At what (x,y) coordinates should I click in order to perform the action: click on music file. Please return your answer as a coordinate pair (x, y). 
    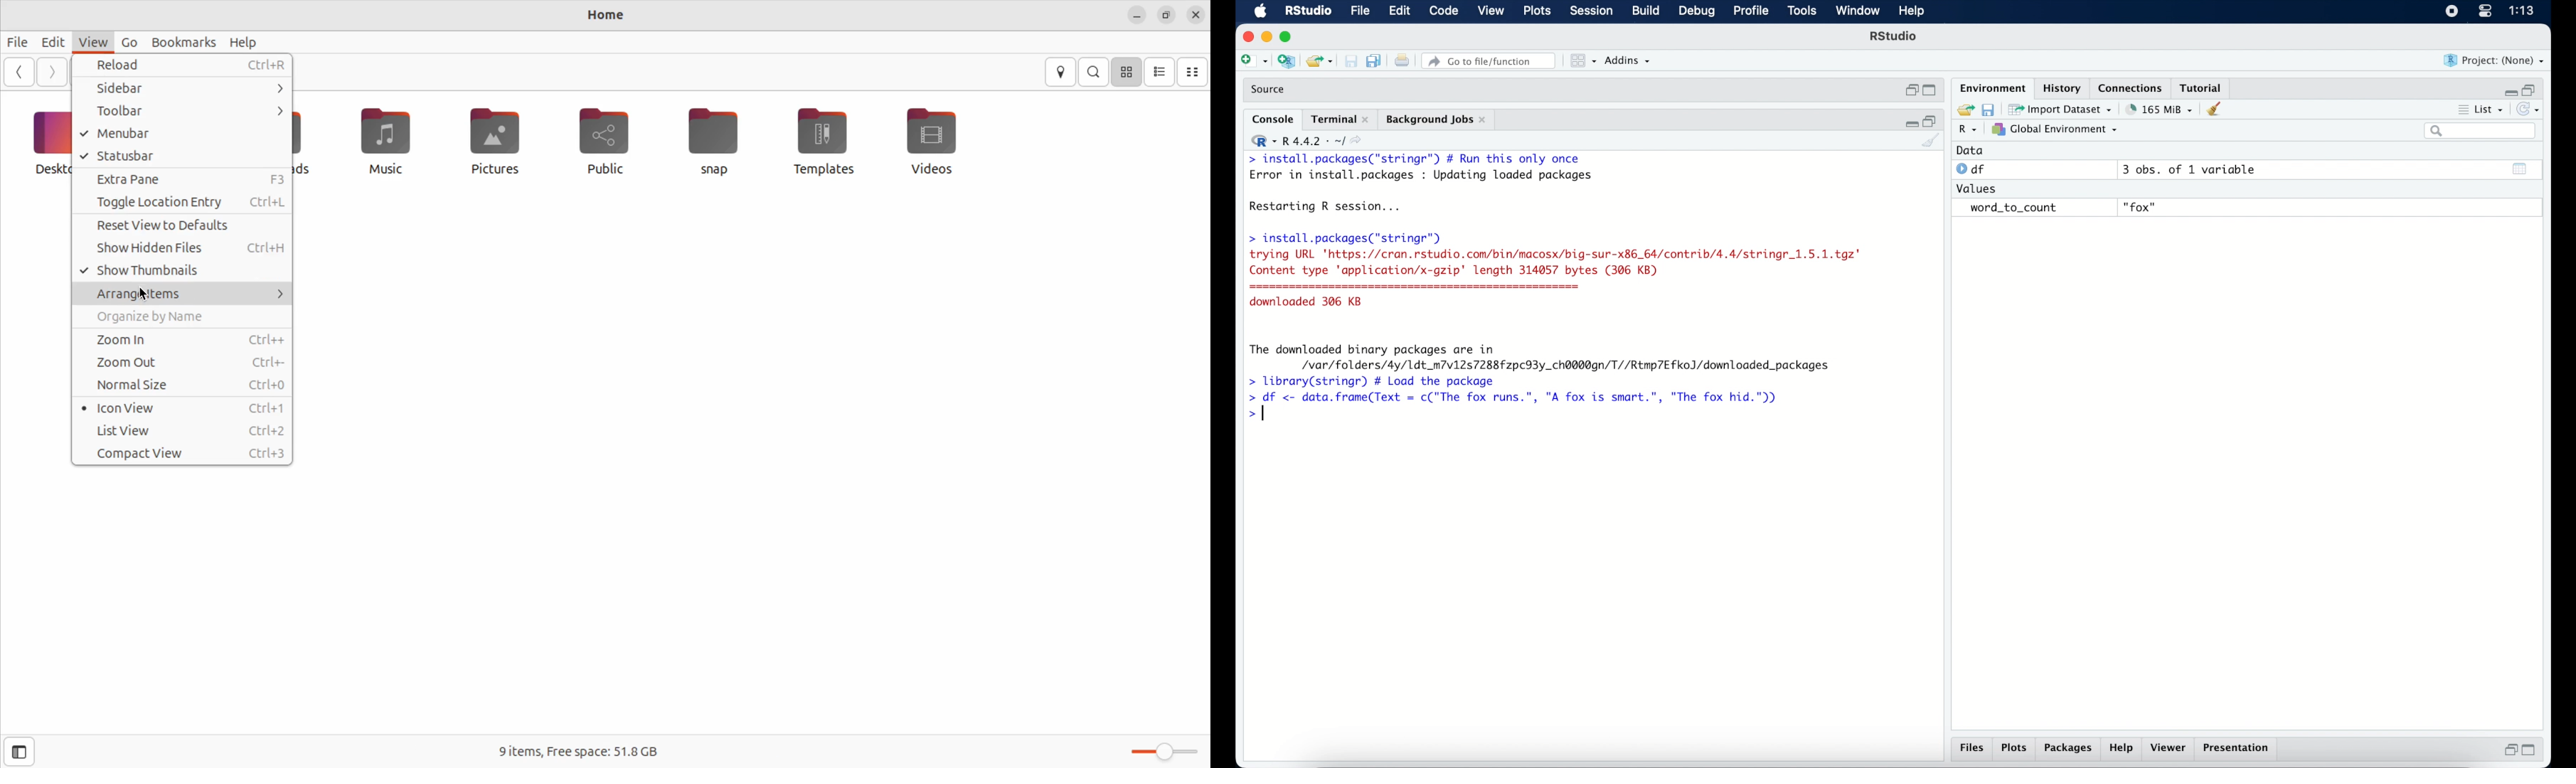
    Looking at the image, I should click on (381, 140).